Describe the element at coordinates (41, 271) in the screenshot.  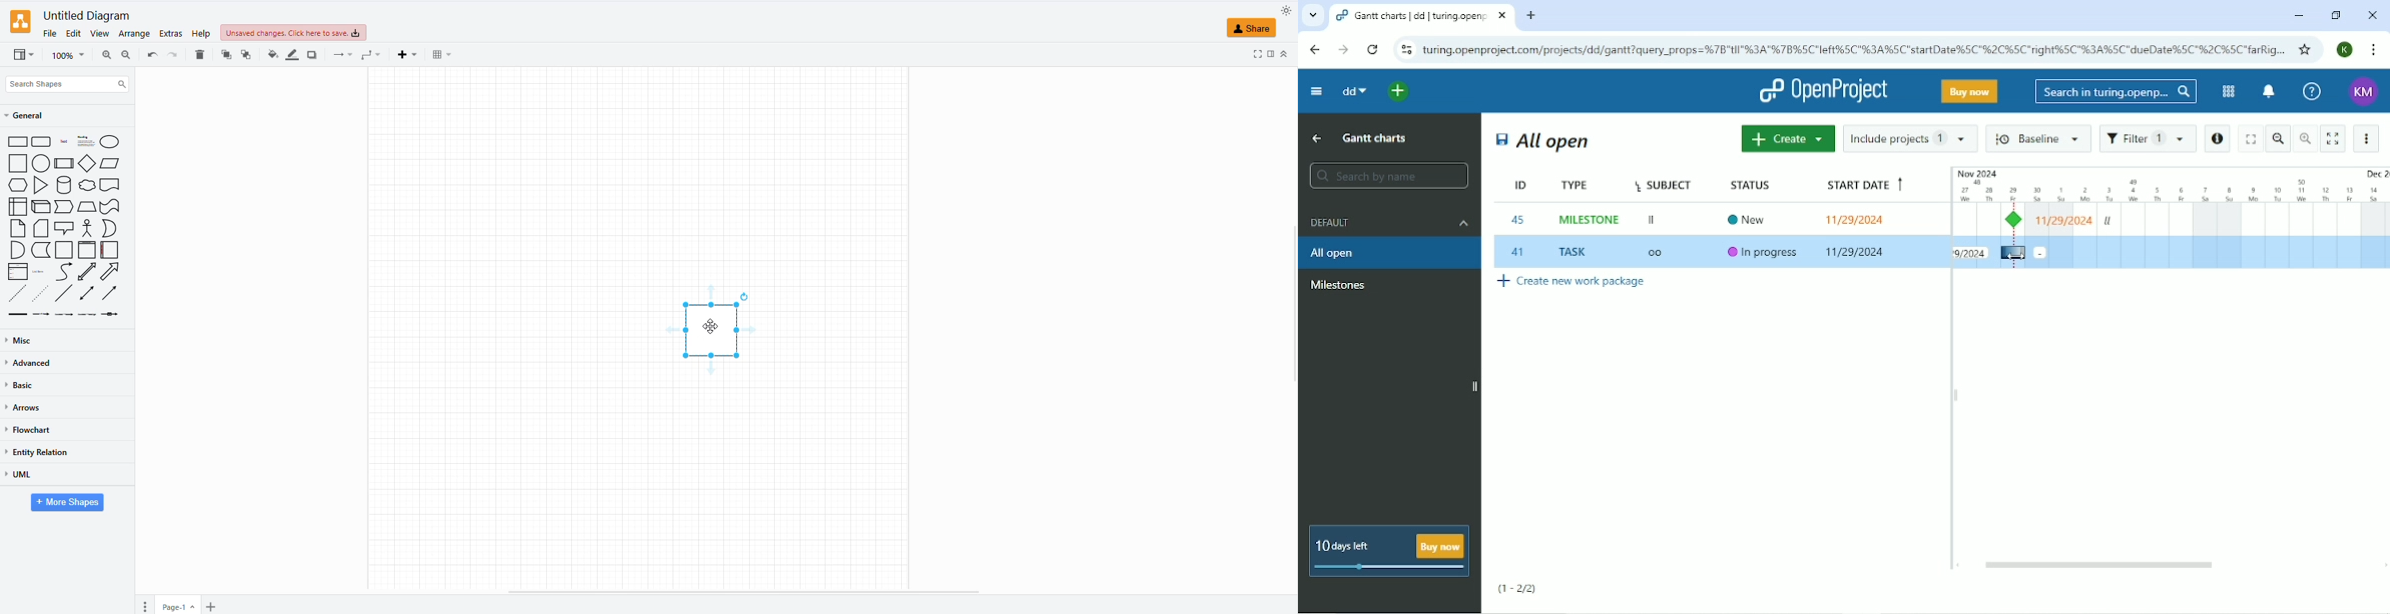
I see `list item` at that location.